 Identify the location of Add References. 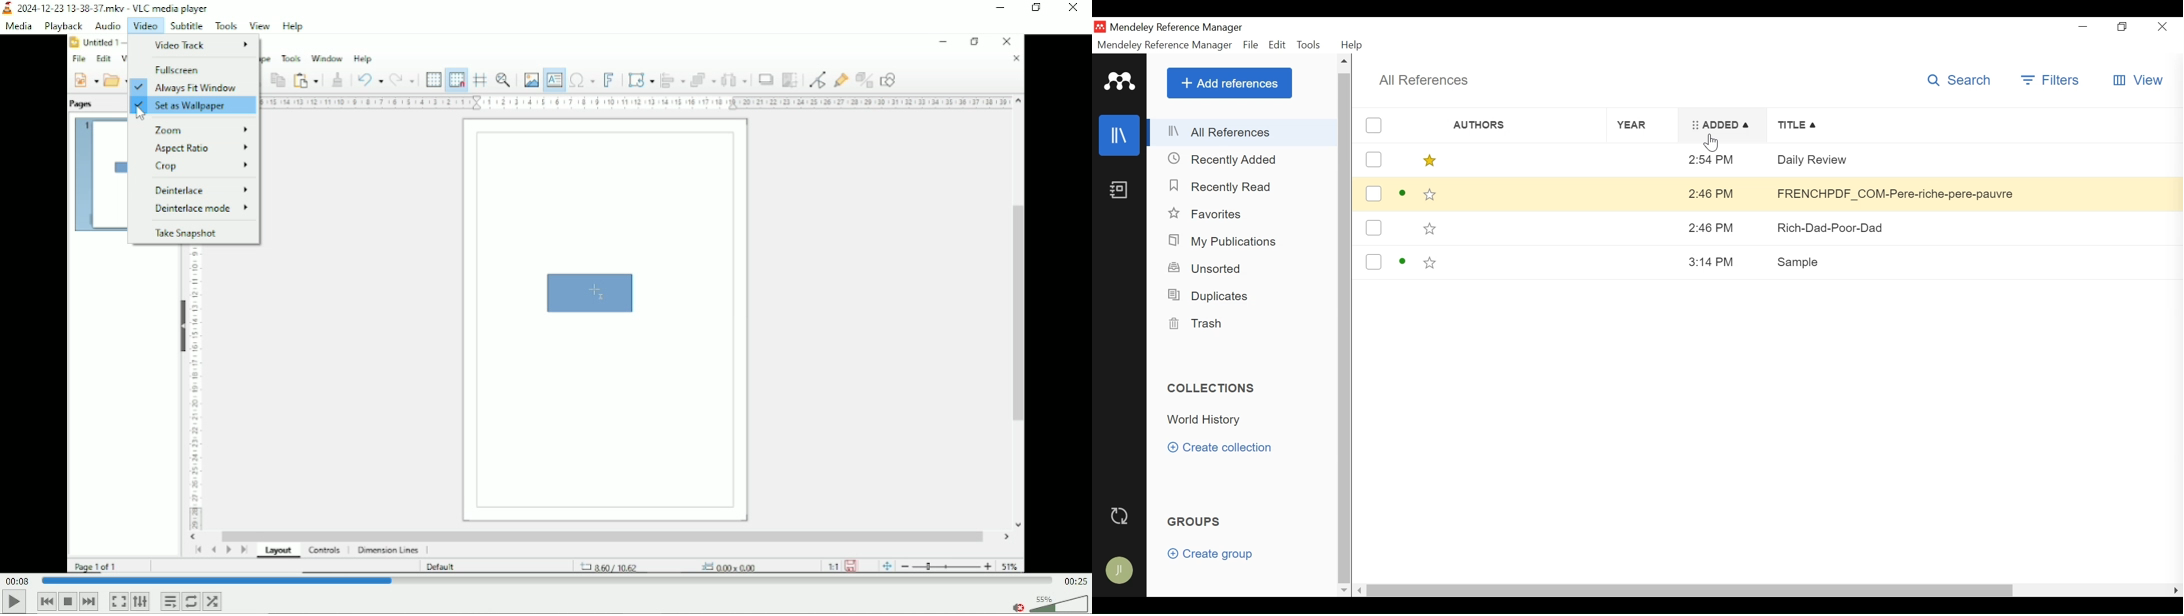
(1229, 83).